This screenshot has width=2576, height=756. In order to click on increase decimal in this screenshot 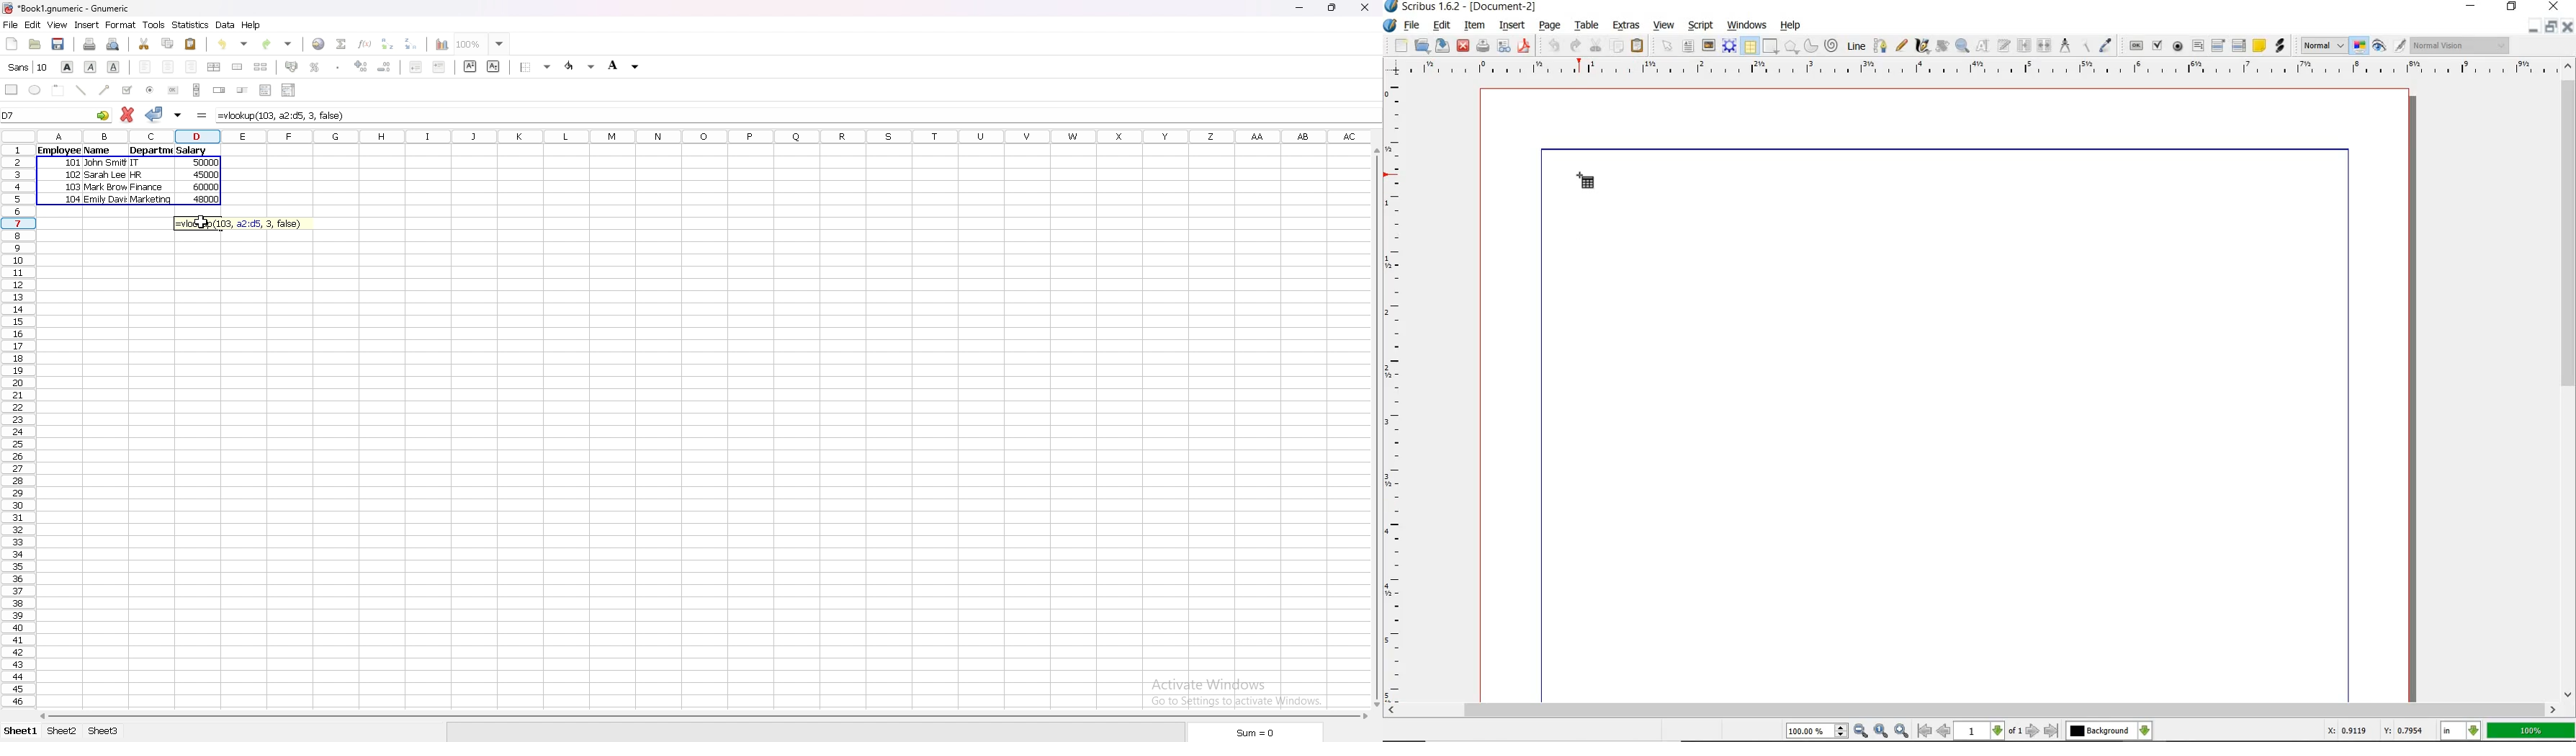, I will do `click(362, 66)`.